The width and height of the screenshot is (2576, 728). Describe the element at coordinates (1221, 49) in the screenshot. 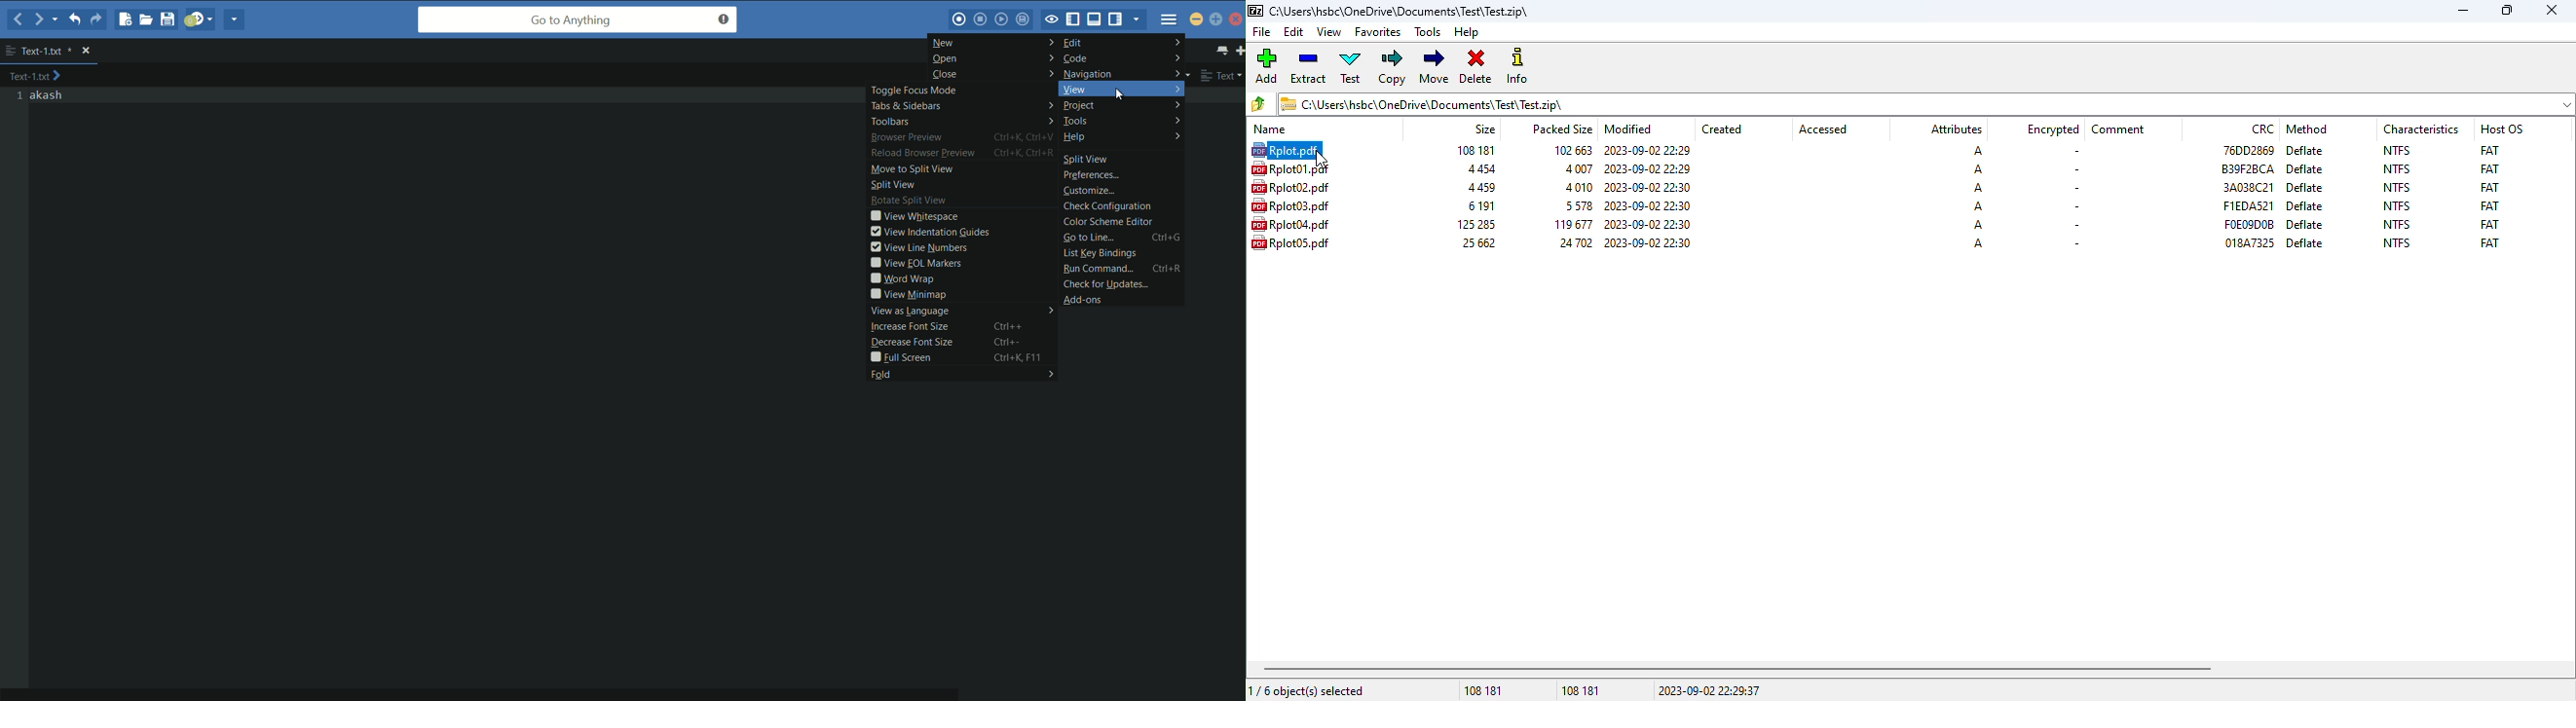

I see `show all tab` at that location.